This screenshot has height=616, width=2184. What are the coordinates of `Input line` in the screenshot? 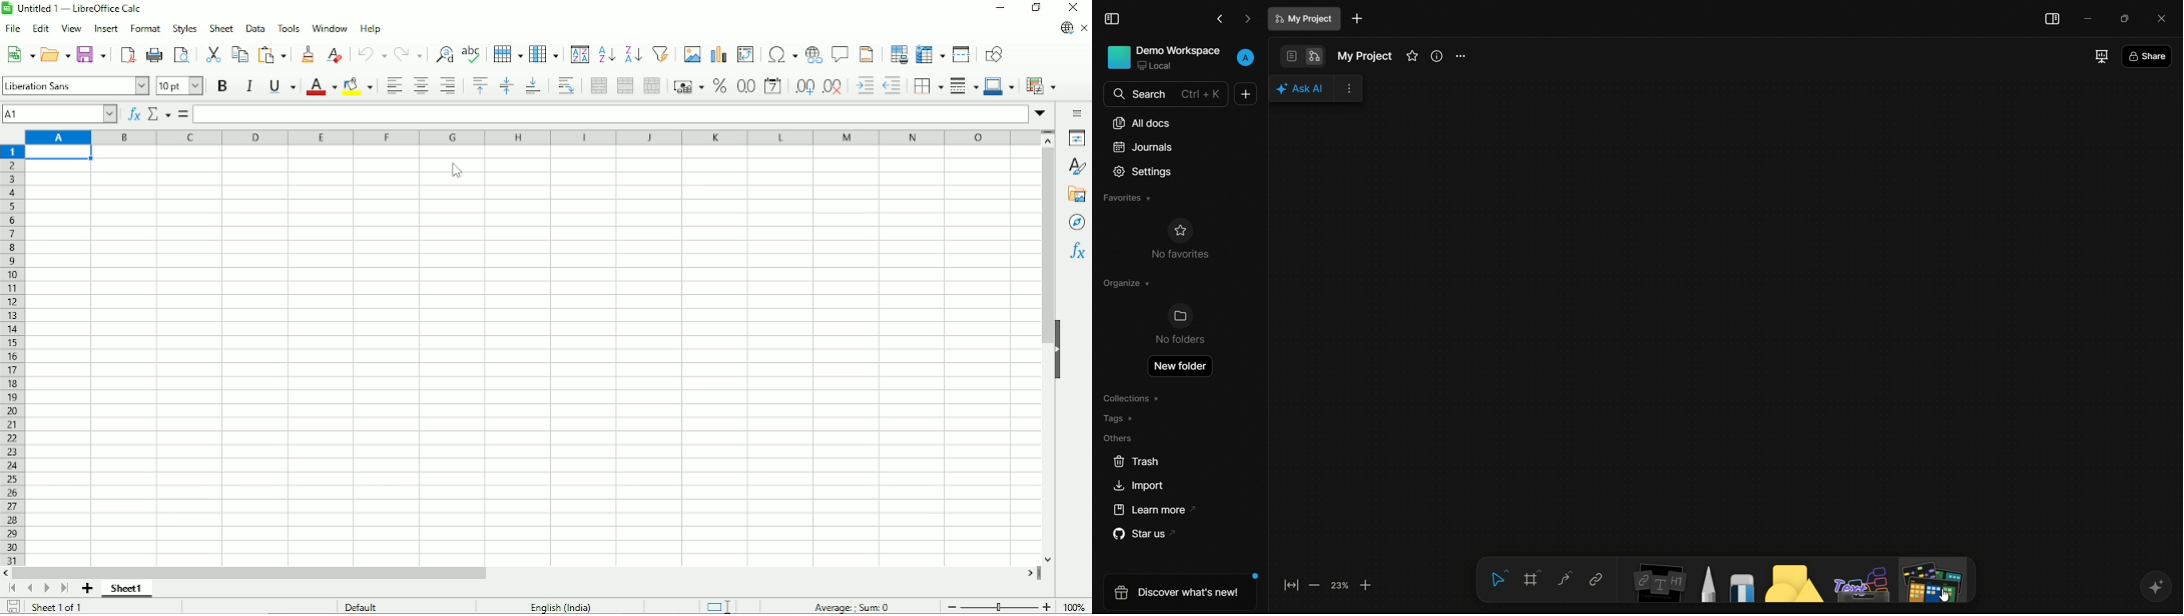 It's located at (610, 114).